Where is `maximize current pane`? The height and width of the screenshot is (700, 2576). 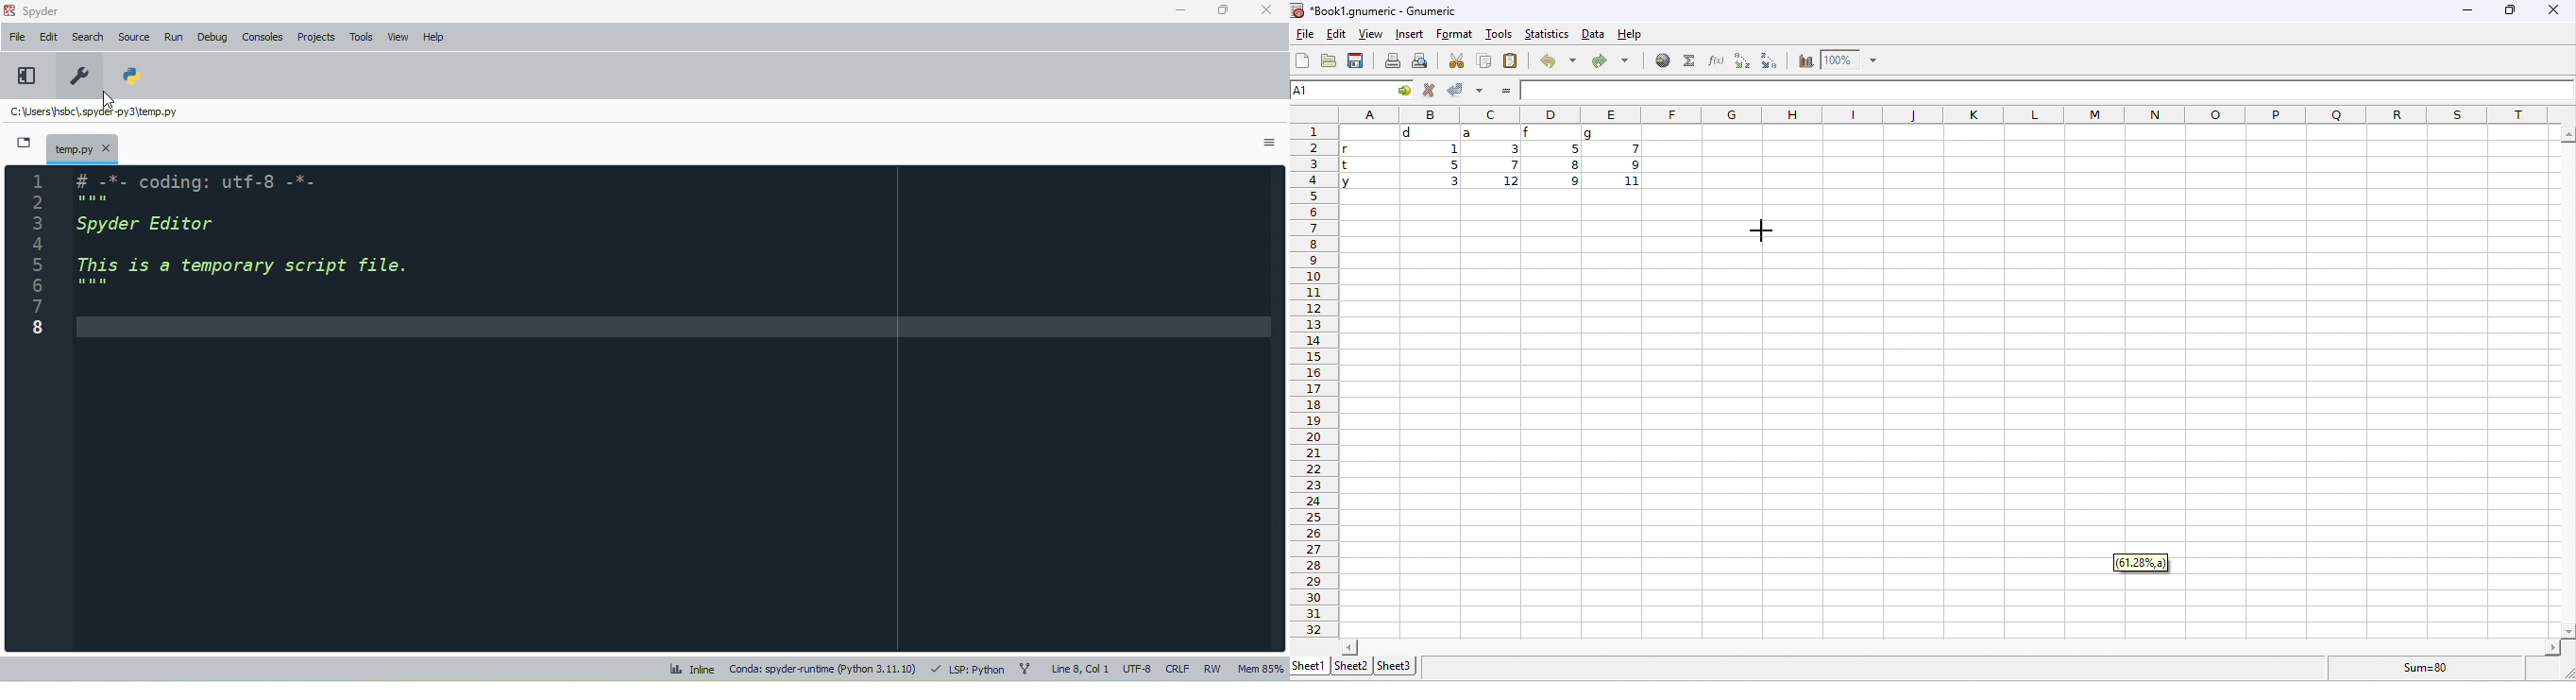
maximize current pane is located at coordinates (27, 76).